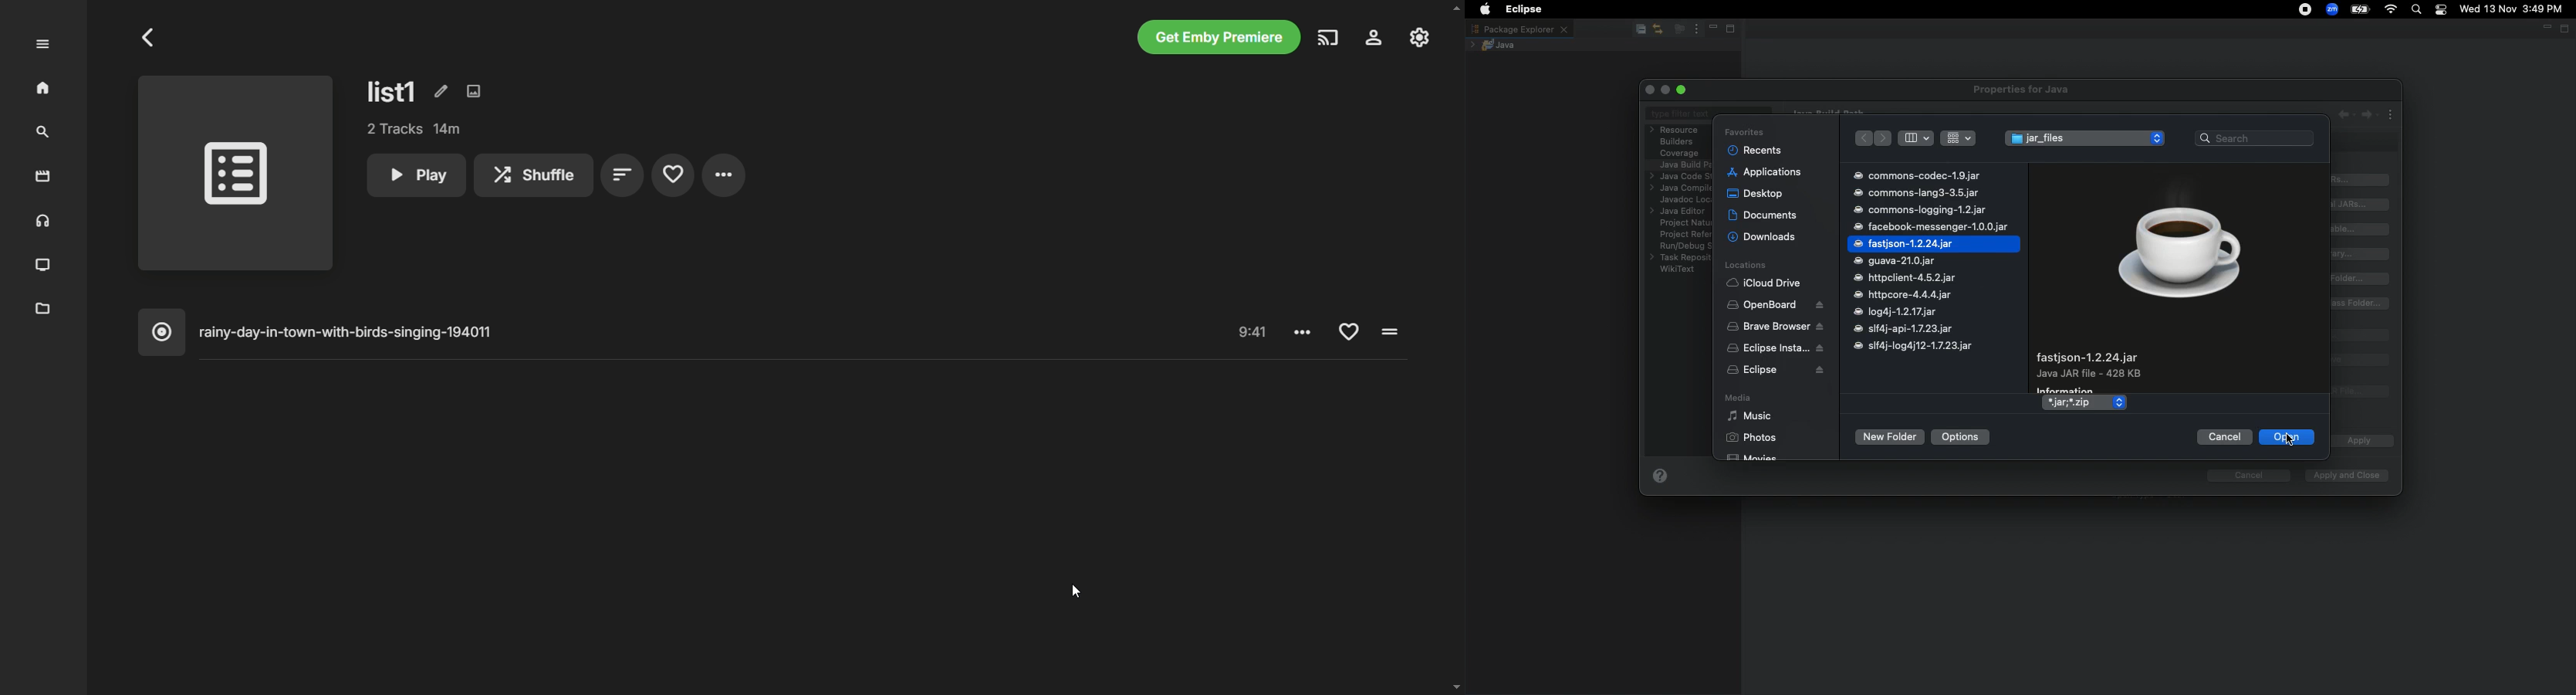 The width and height of the screenshot is (2576, 700). Describe the element at coordinates (2512, 8) in the screenshot. I see `Wed 13 Nov 3:49 PM` at that location.